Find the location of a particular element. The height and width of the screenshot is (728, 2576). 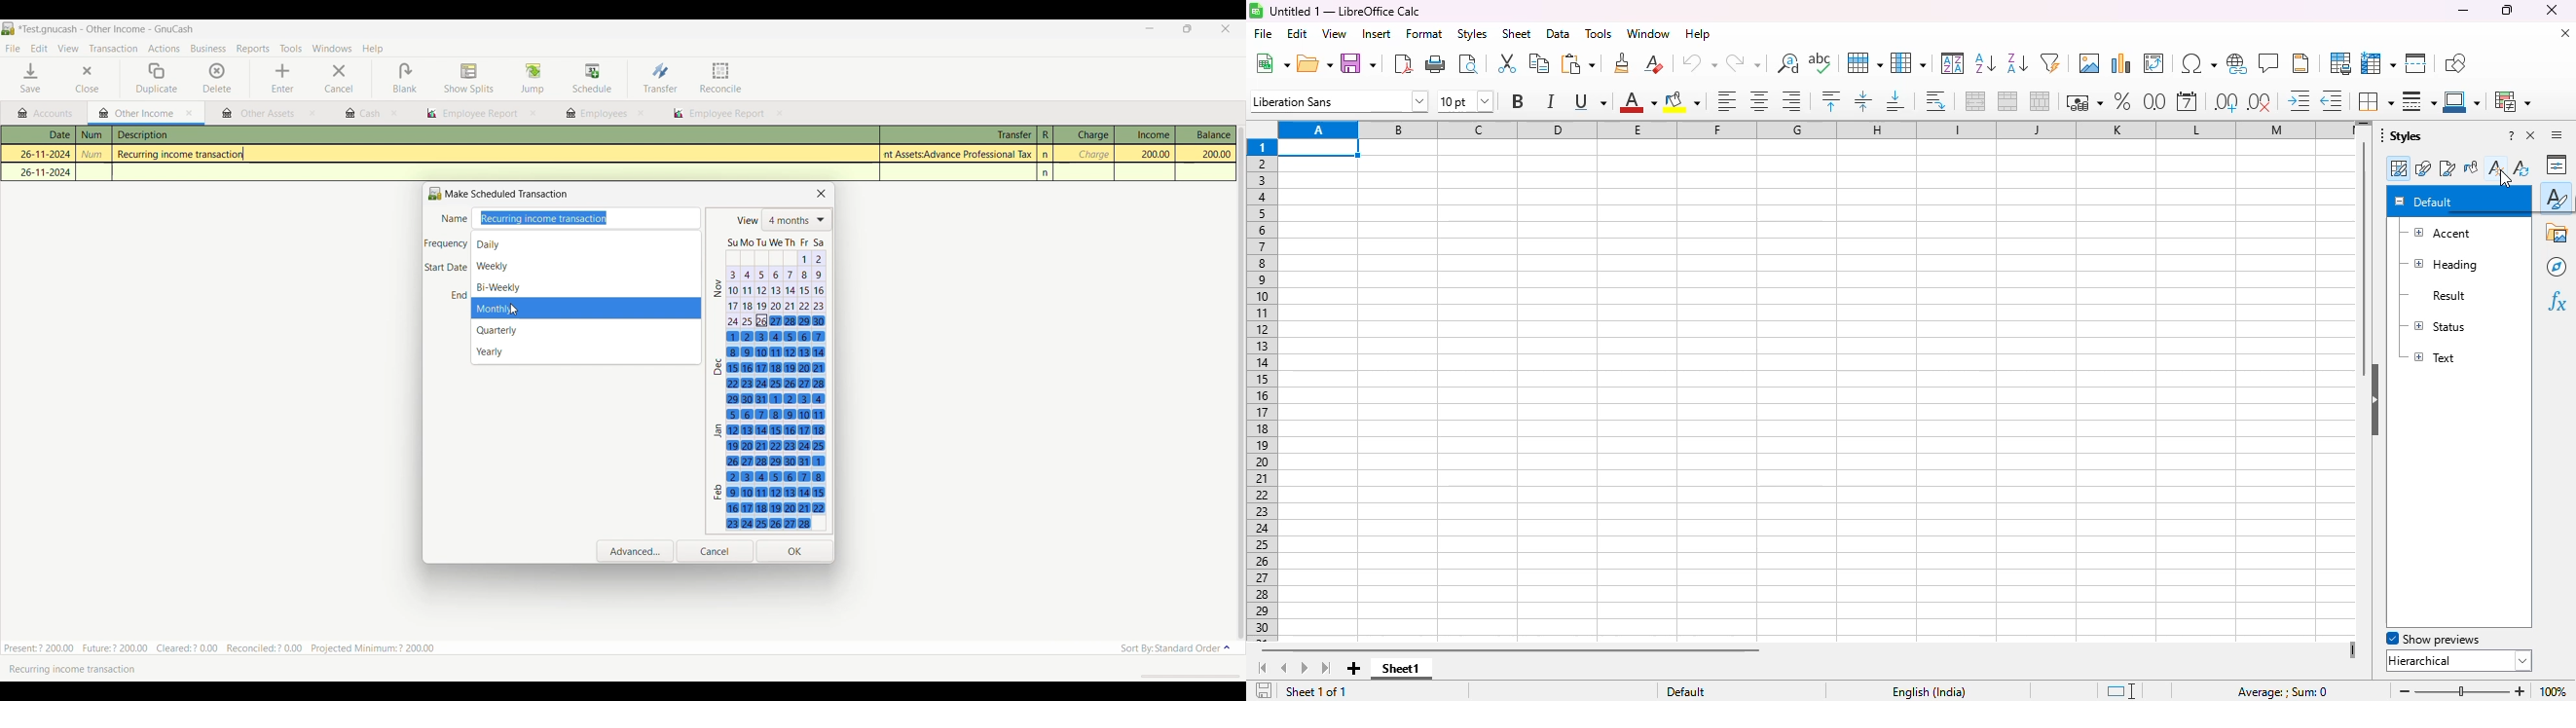

Recurring income transaction is located at coordinates (186, 154).